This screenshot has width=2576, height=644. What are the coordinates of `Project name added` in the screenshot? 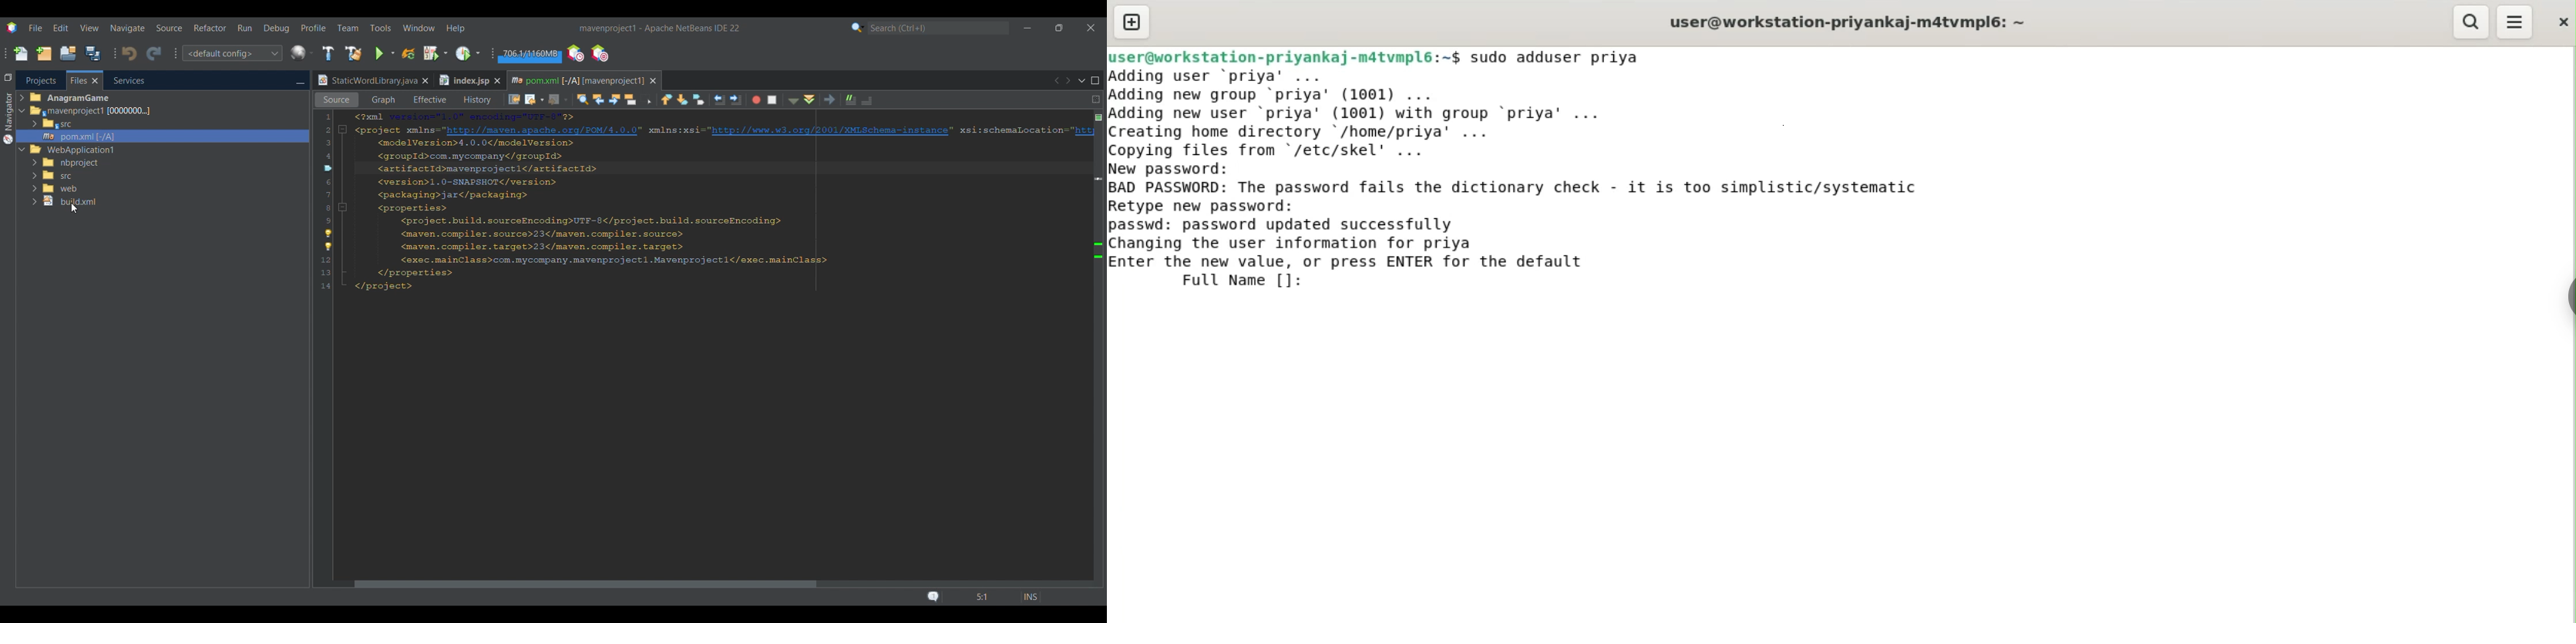 It's located at (659, 28).